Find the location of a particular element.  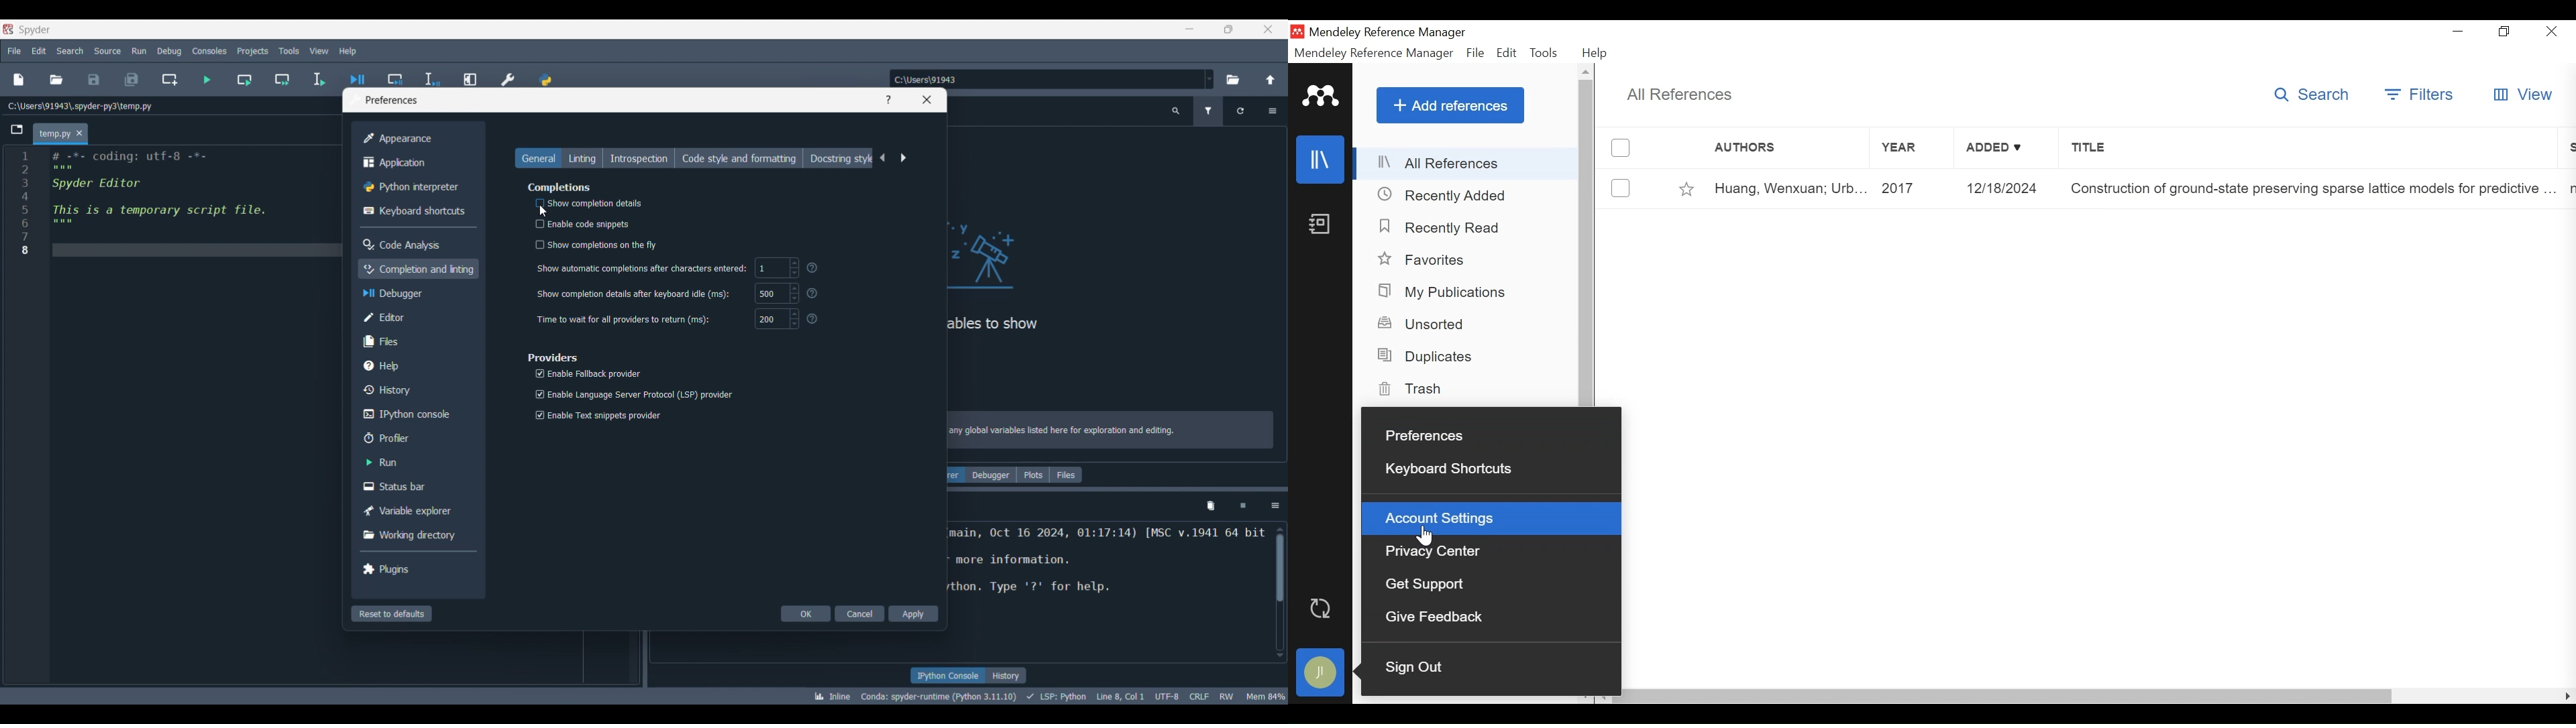

Run current cell and go to next is located at coordinates (282, 80).